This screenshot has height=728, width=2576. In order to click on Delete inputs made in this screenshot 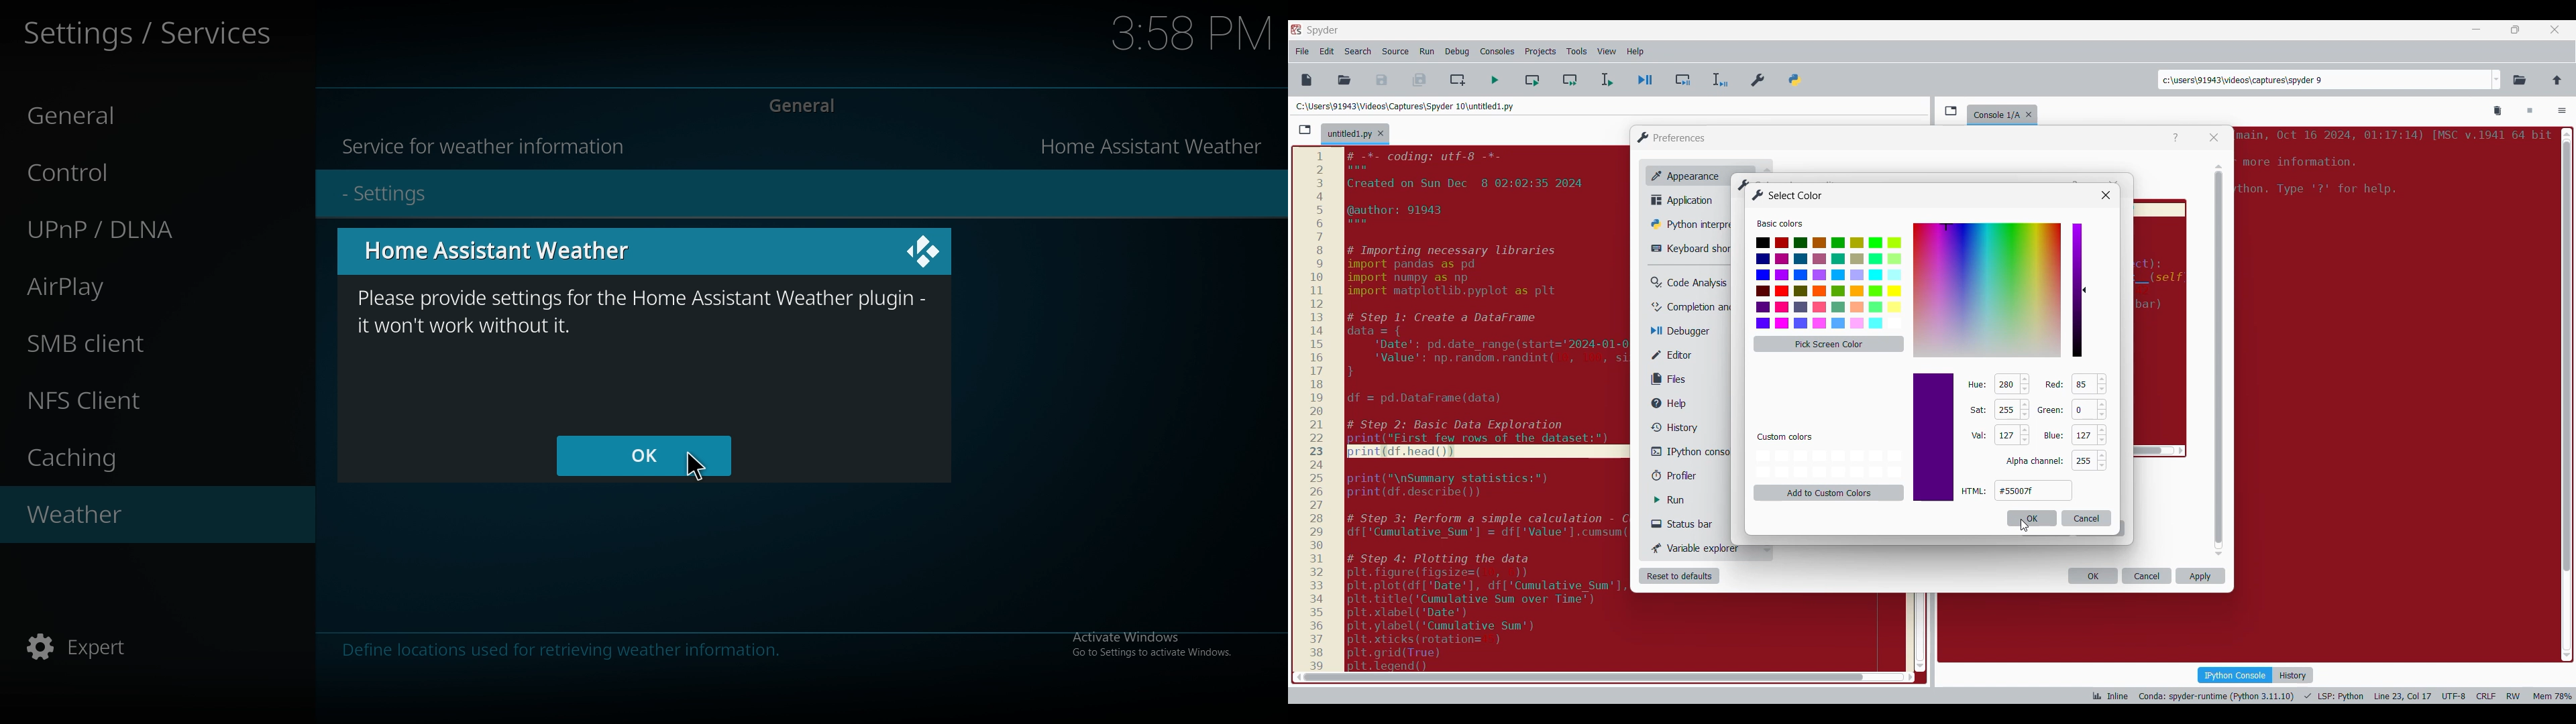, I will do `click(2087, 518)`.